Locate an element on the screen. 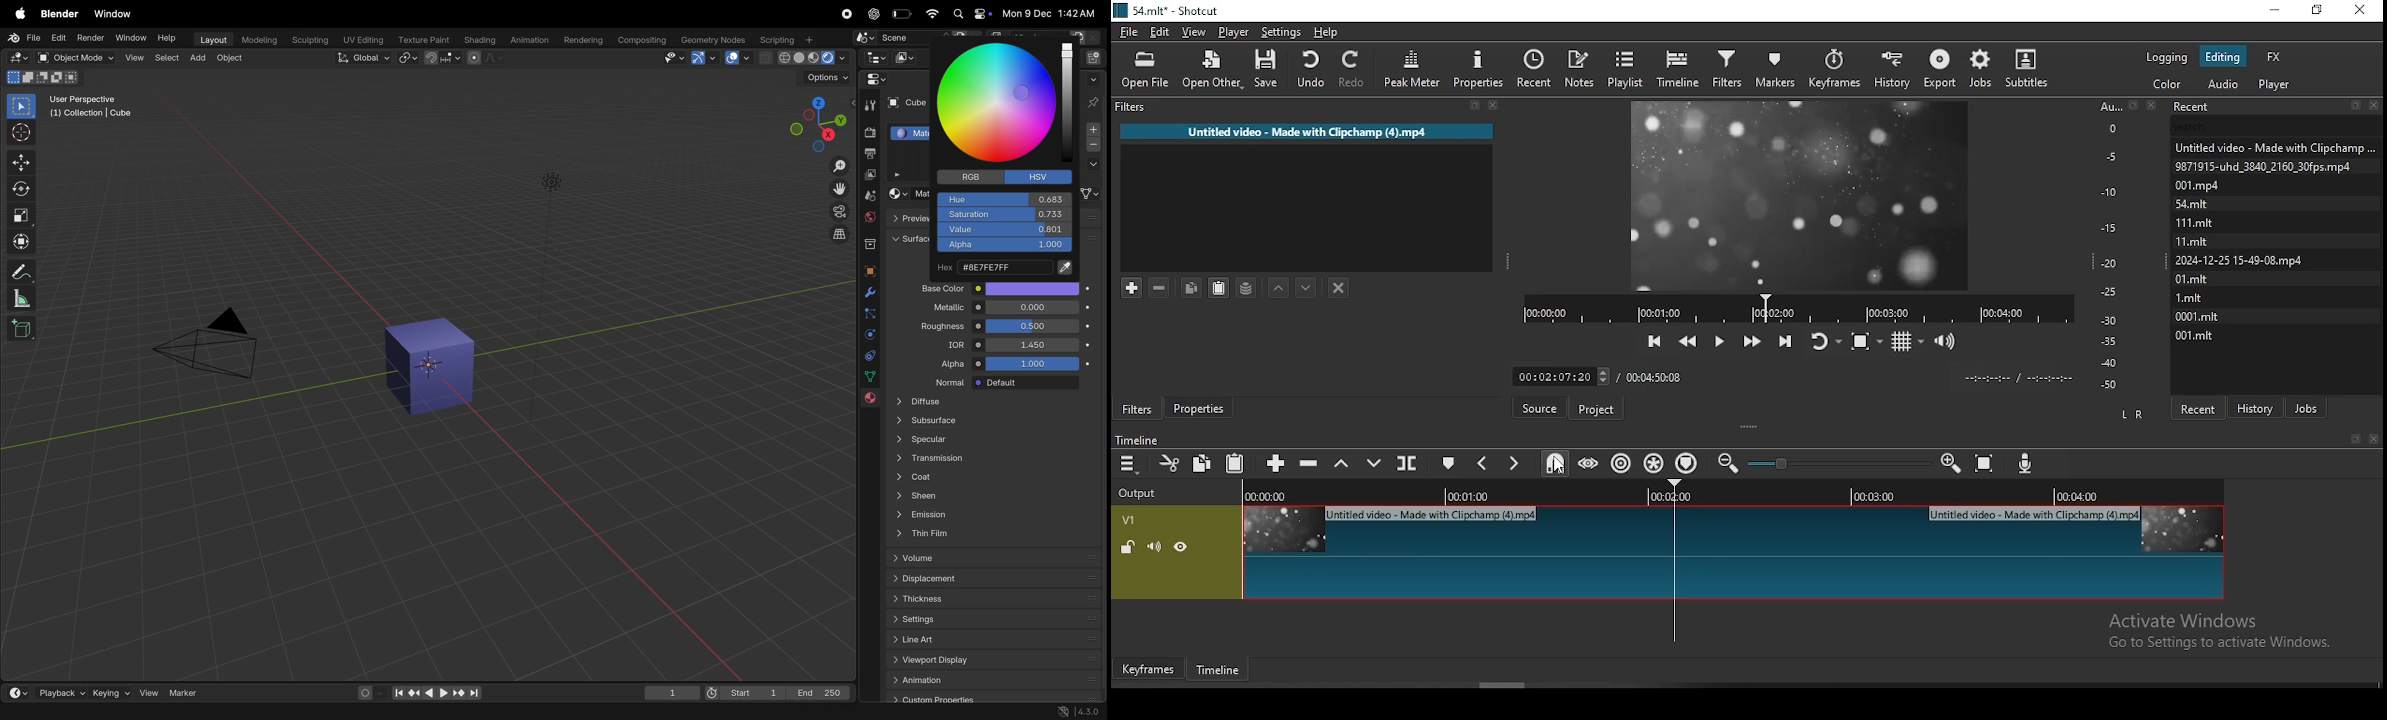  lift is located at coordinates (1341, 463).